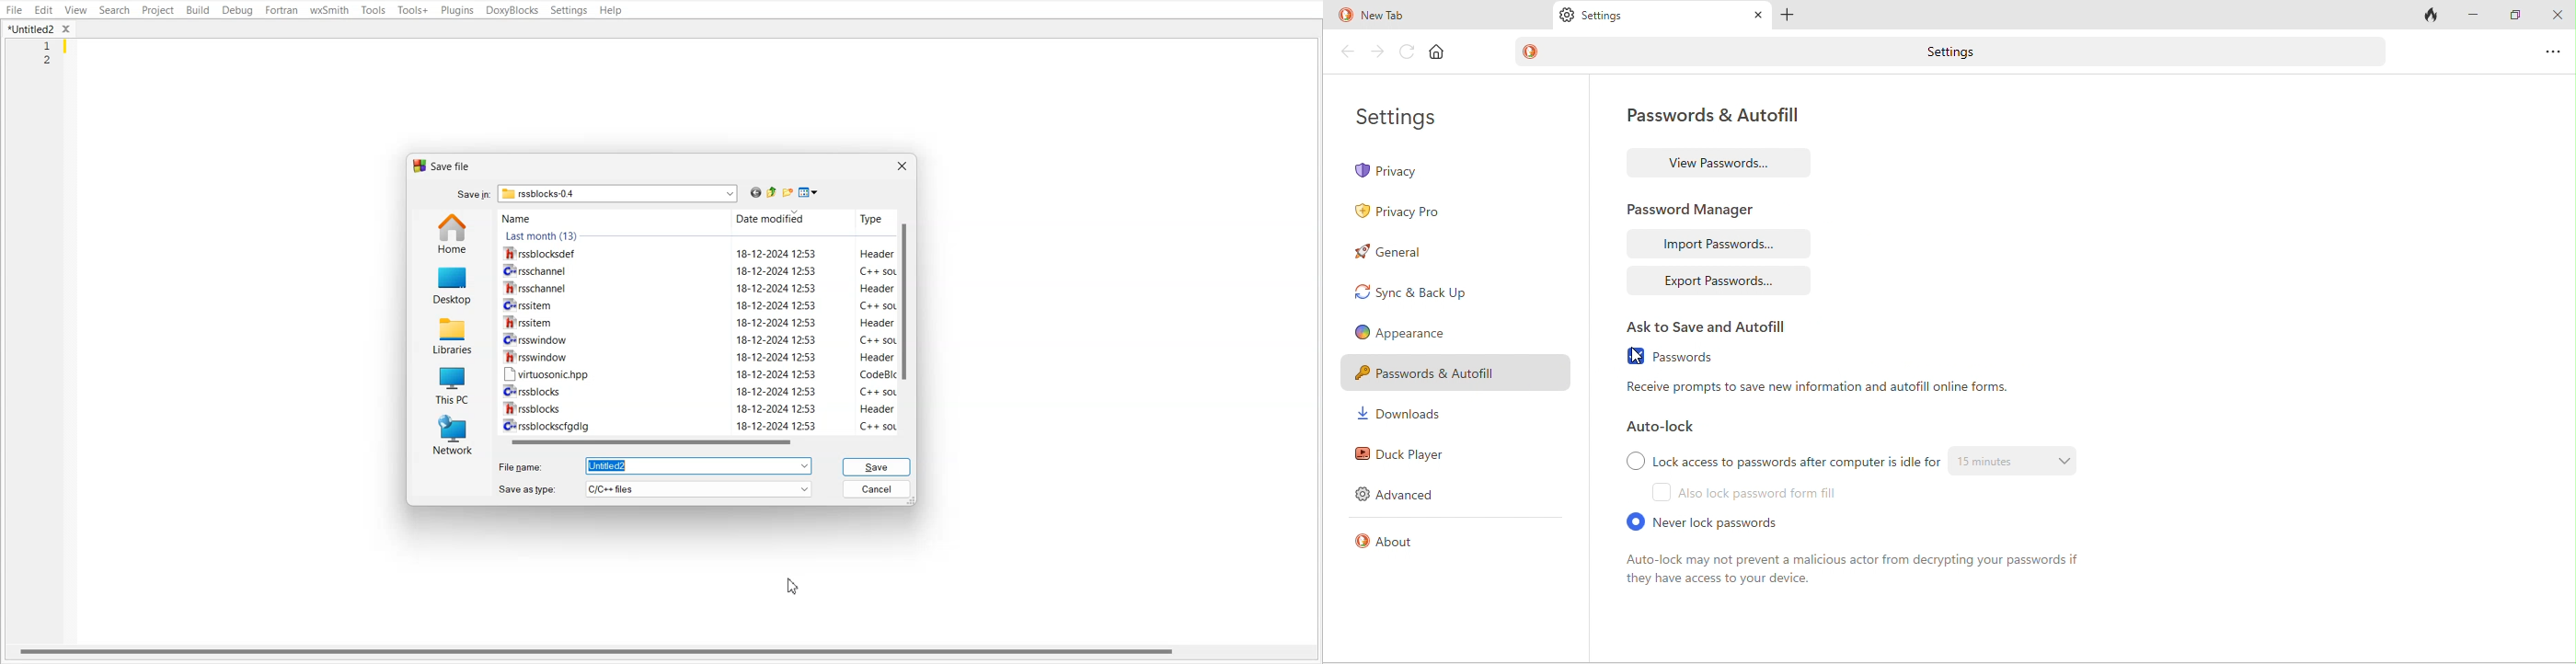 The width and height of the screenshot is (2576, 672). I want to click on rssblocksdef 18-12-2024 12:53 Header 1, so click(697, 253).